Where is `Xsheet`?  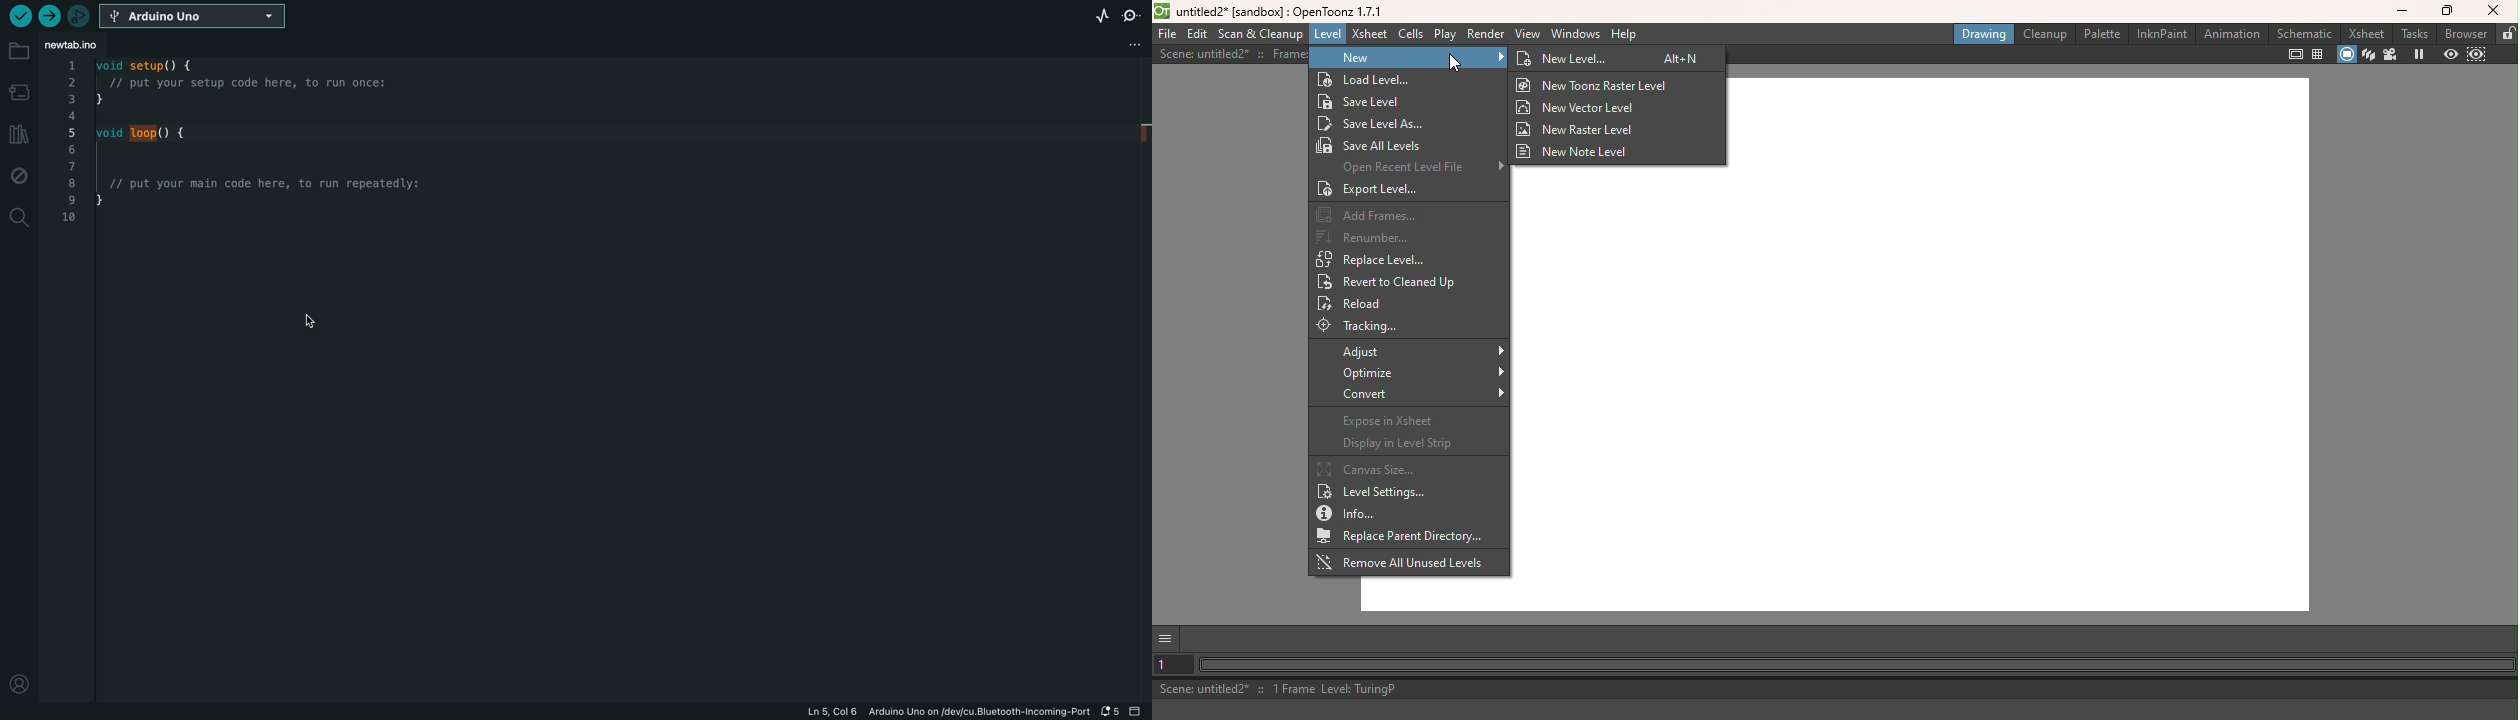 Xsheet is located at coordinates (2368, 31).